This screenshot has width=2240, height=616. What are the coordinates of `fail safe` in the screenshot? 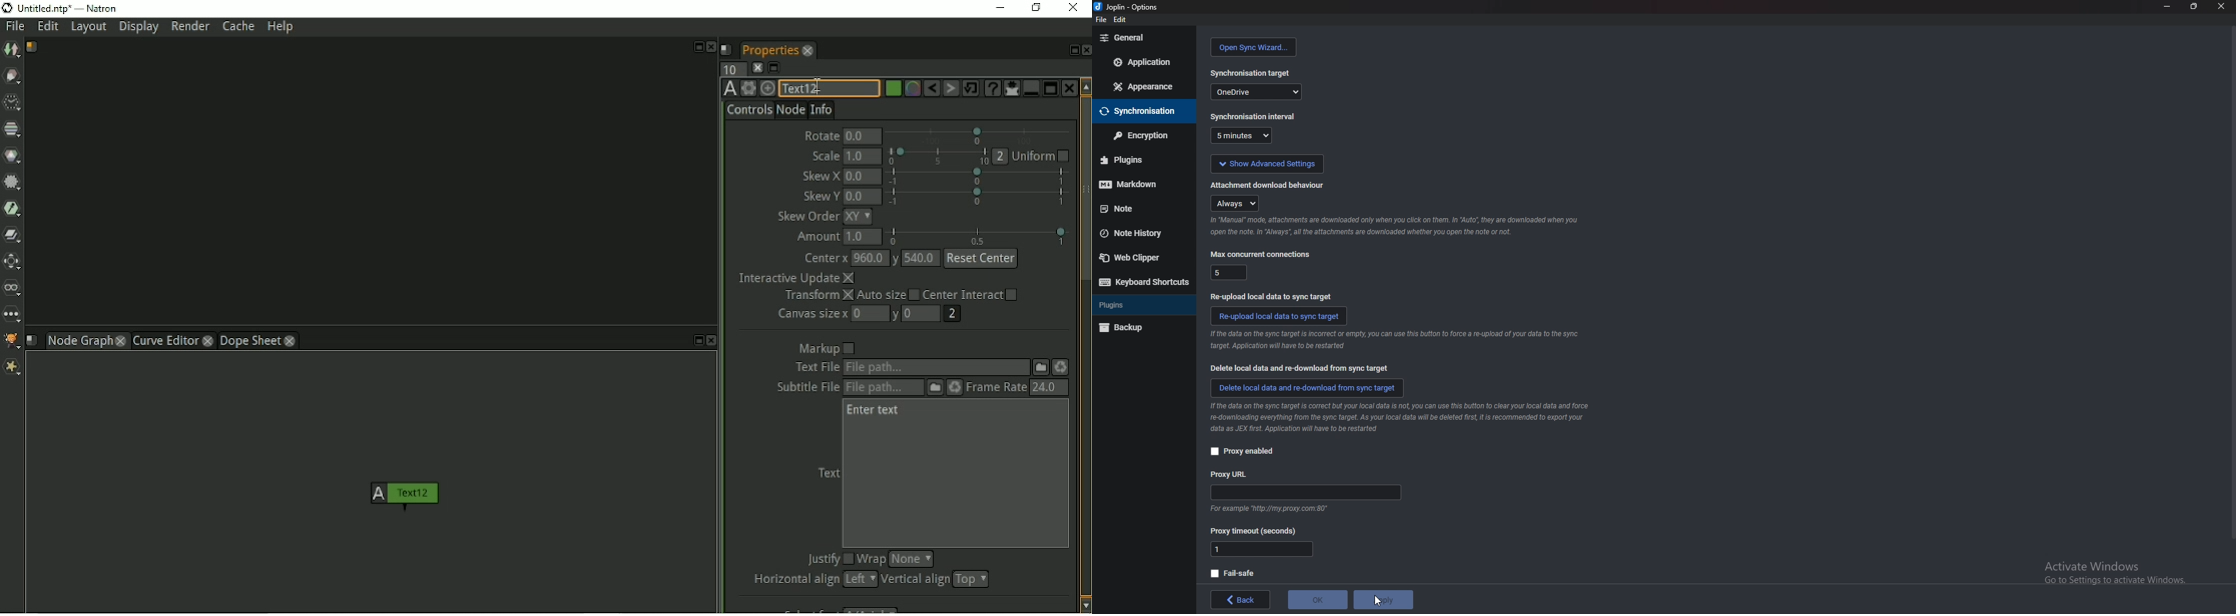 It's located at (1233, 573).